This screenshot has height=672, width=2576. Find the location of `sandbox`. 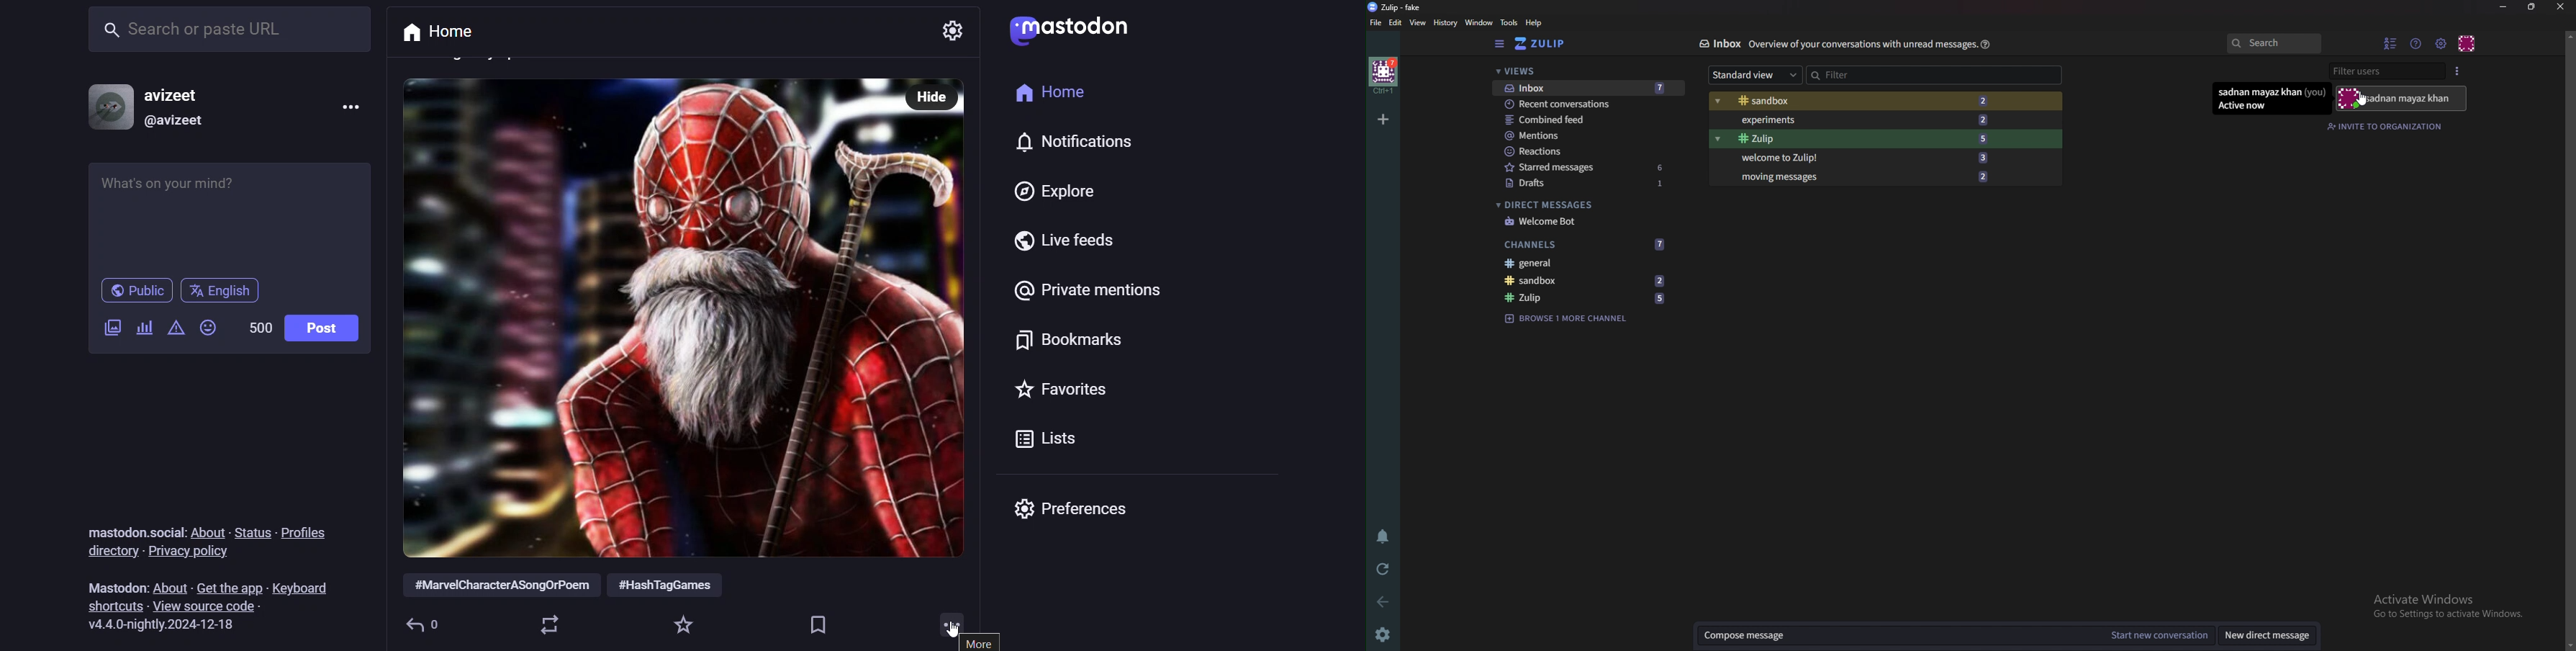

sandbox is located at coordinates (1856, 101).